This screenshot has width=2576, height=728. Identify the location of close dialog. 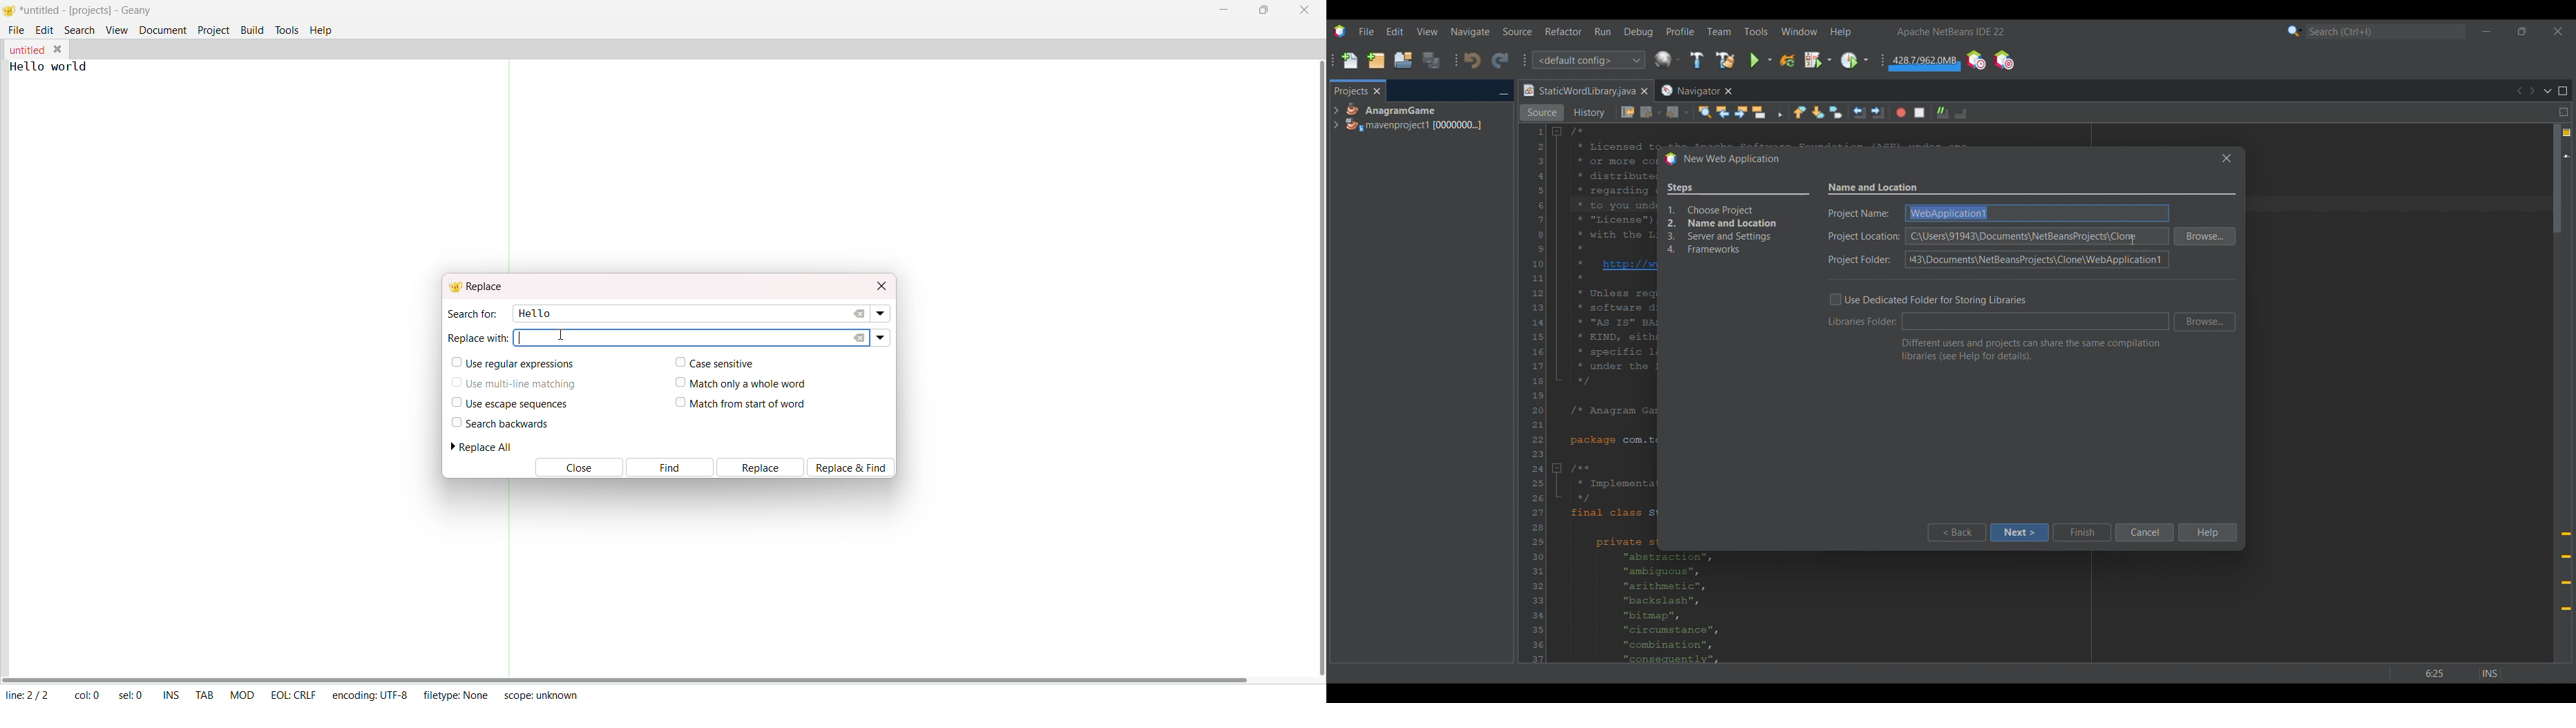
(879, 284).